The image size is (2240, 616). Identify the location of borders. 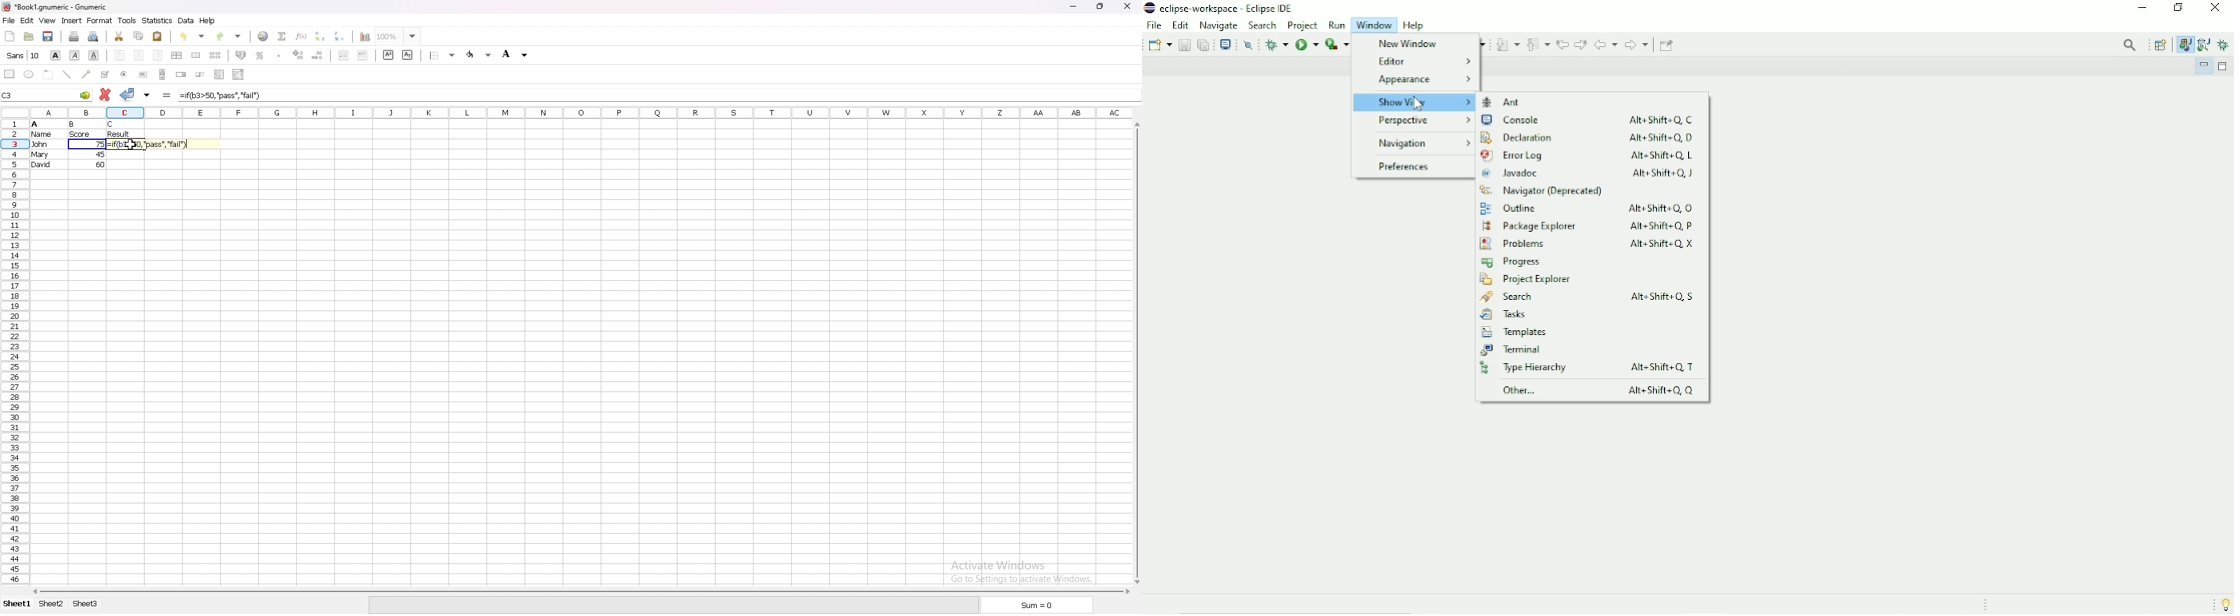
(442, 55).